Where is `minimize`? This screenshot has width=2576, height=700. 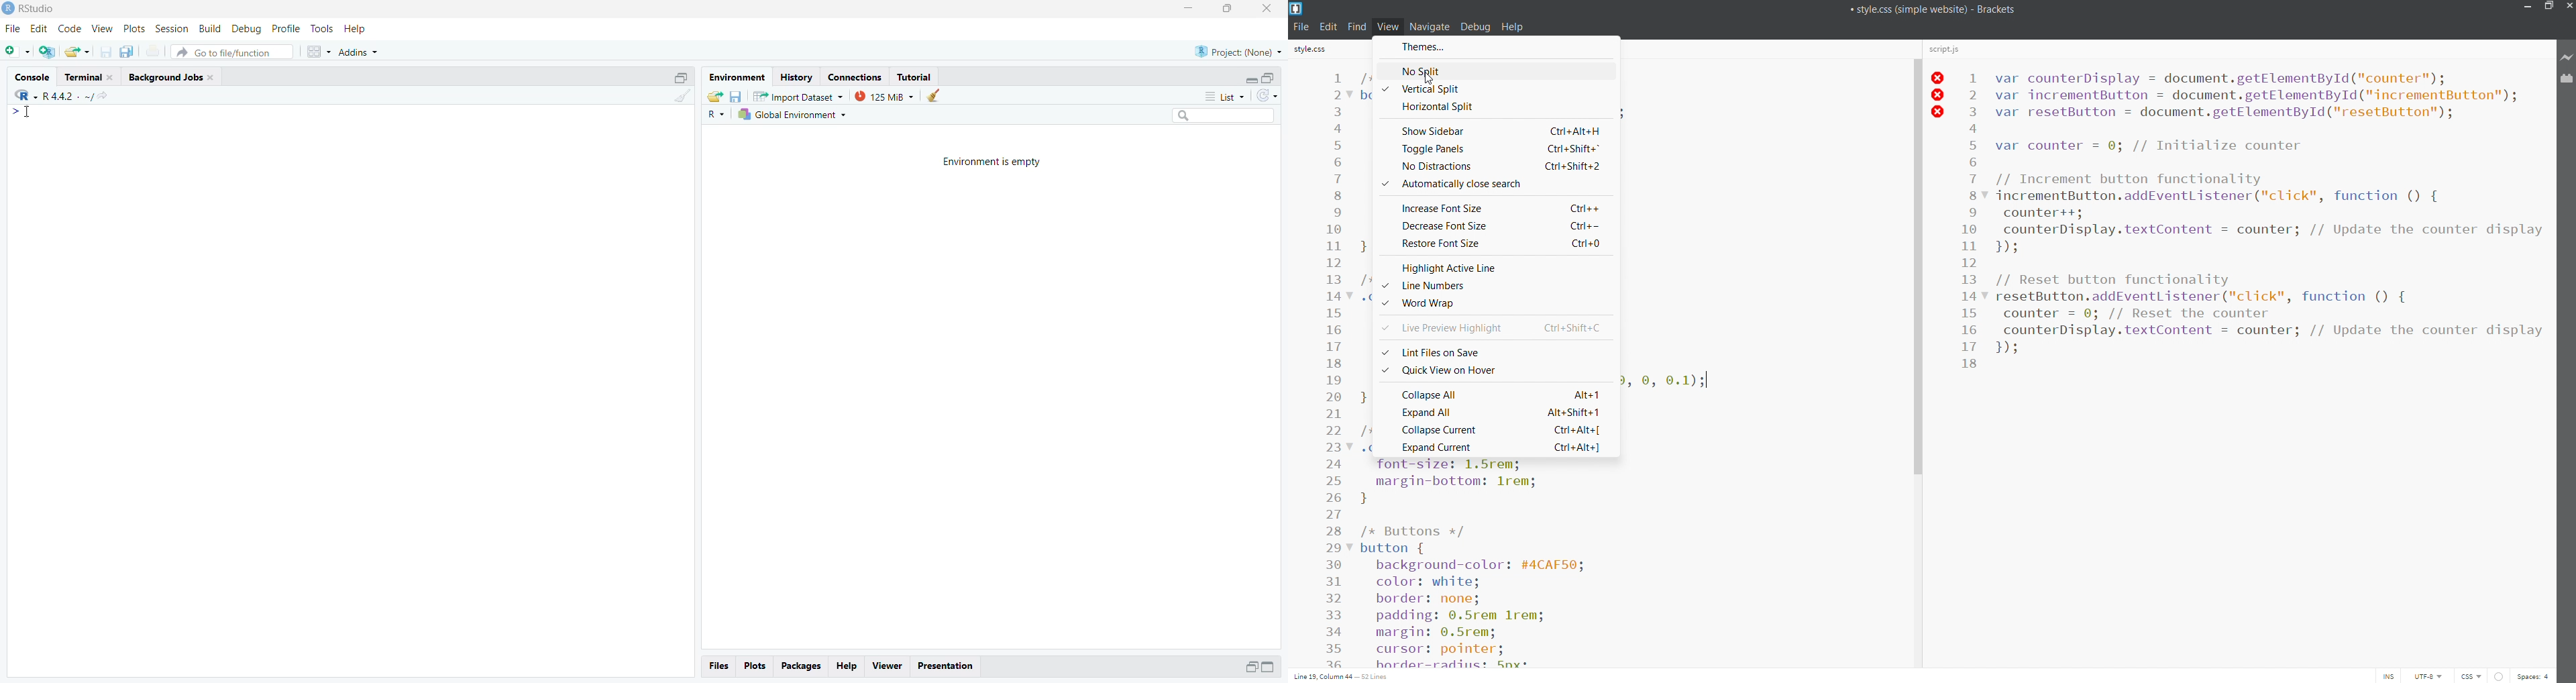
minimize is located at coordinates (681, 76).